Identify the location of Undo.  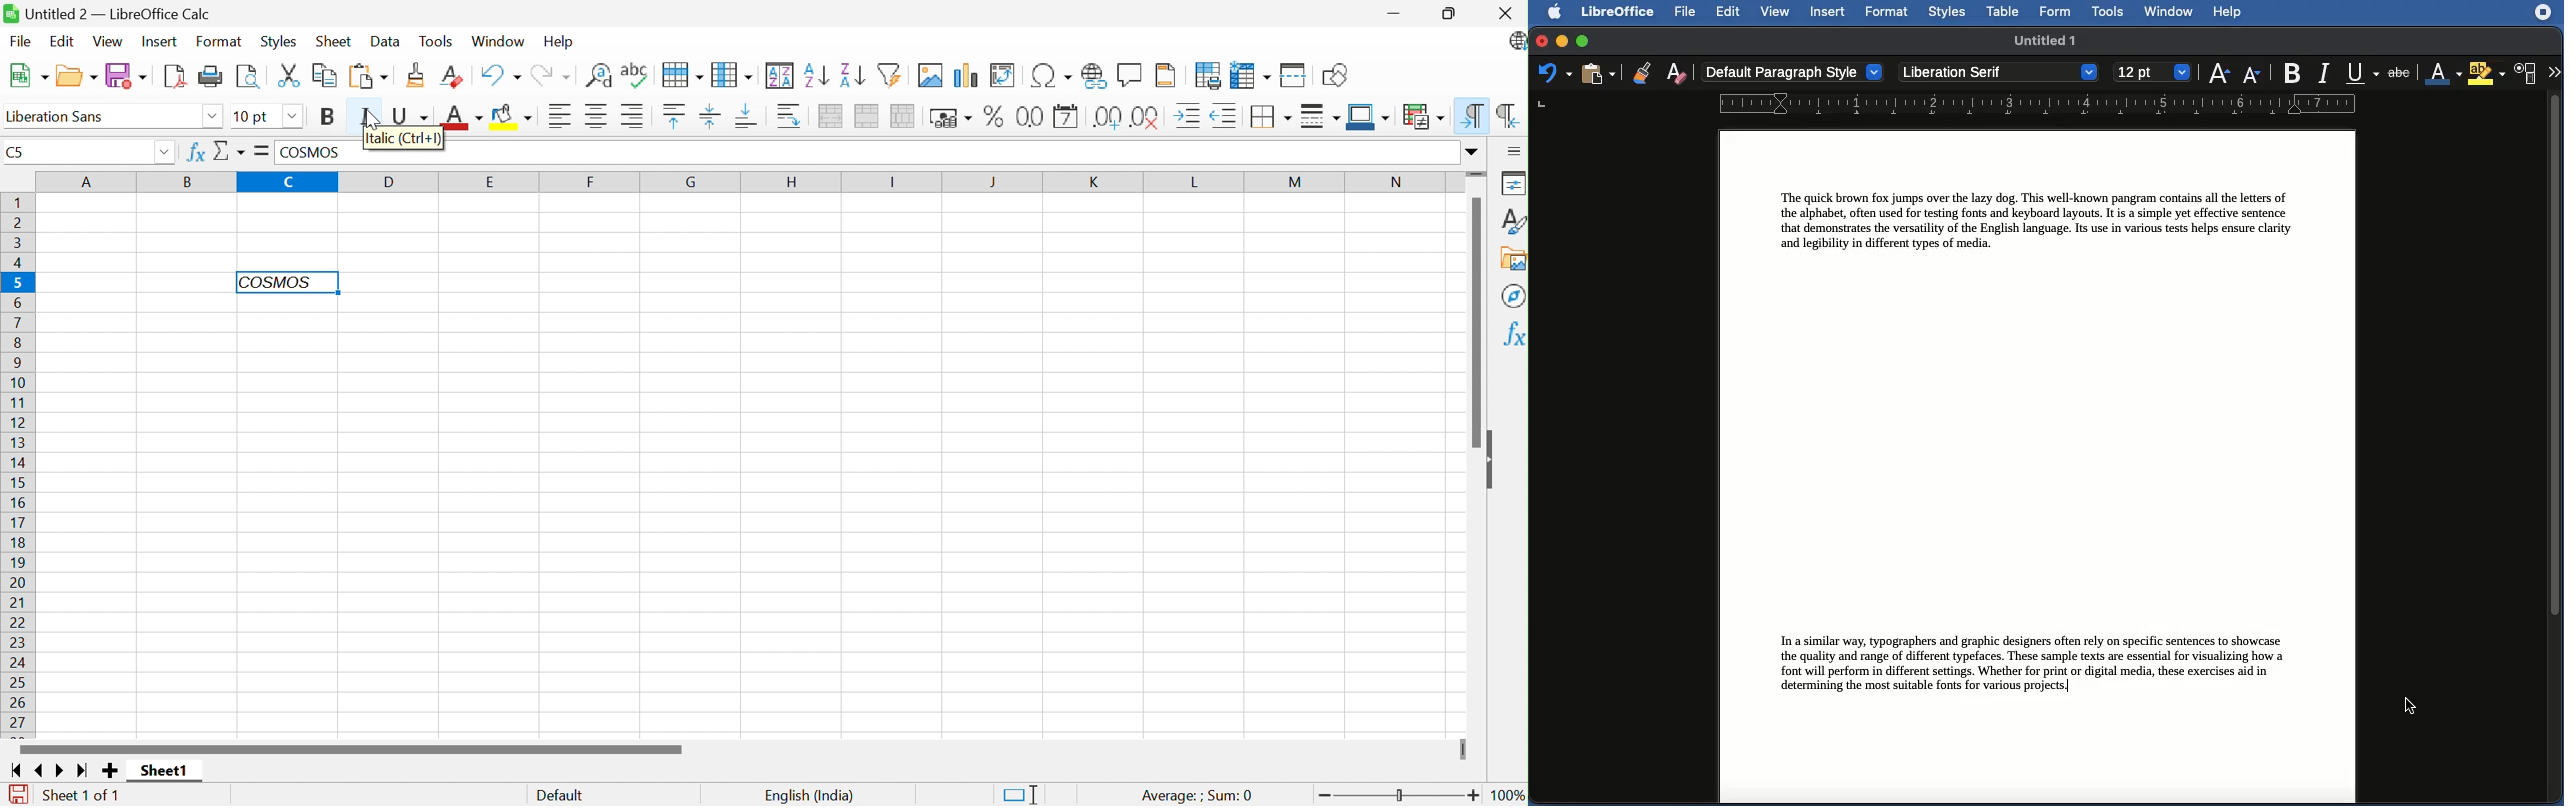
(500, 74).